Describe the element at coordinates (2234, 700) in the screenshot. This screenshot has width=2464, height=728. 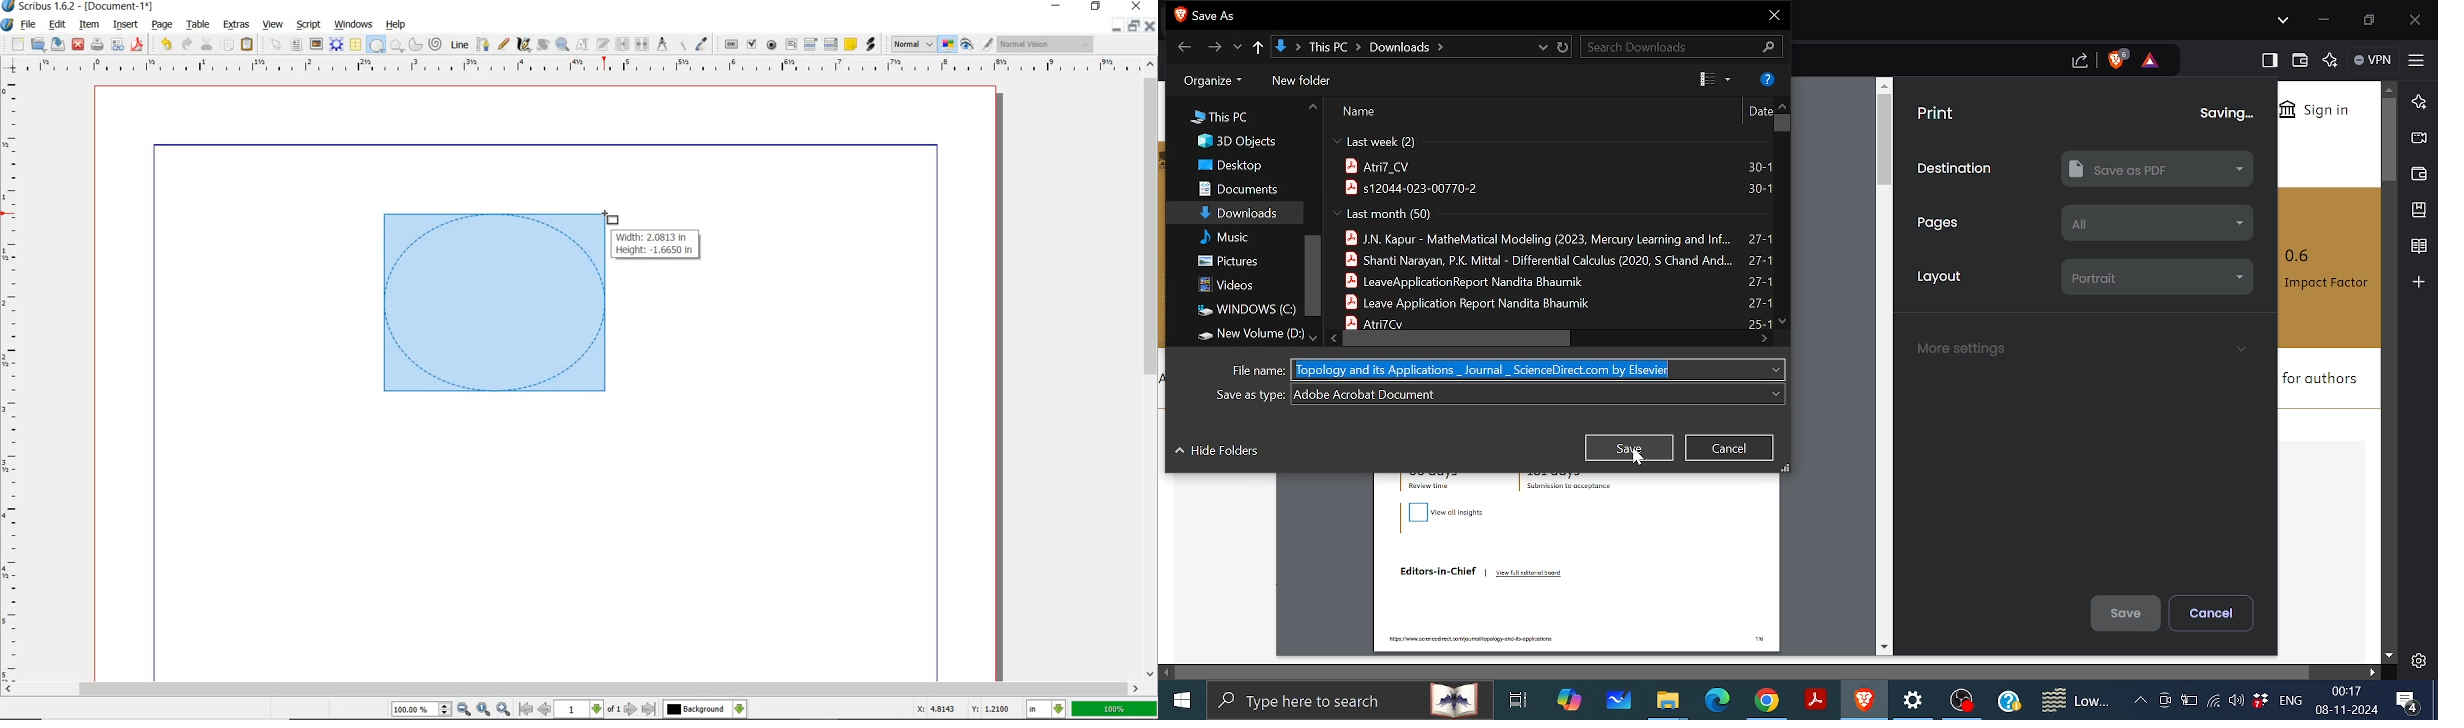
I see `Speakers` at that location.